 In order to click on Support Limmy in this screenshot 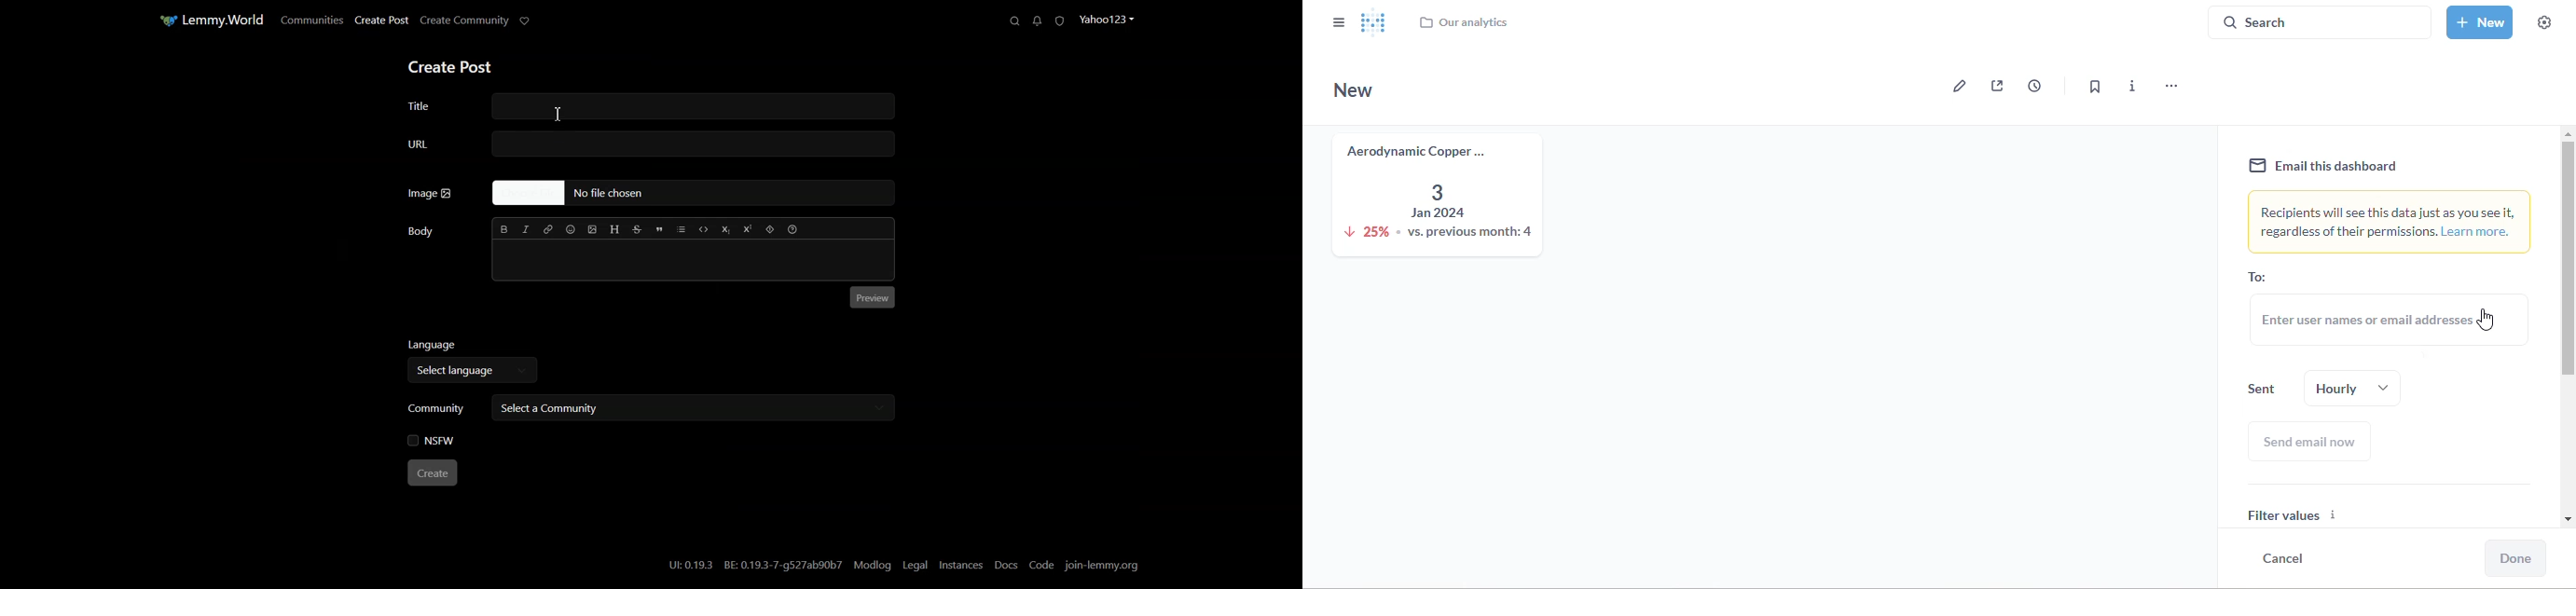, I will do `click(529, 22)`.